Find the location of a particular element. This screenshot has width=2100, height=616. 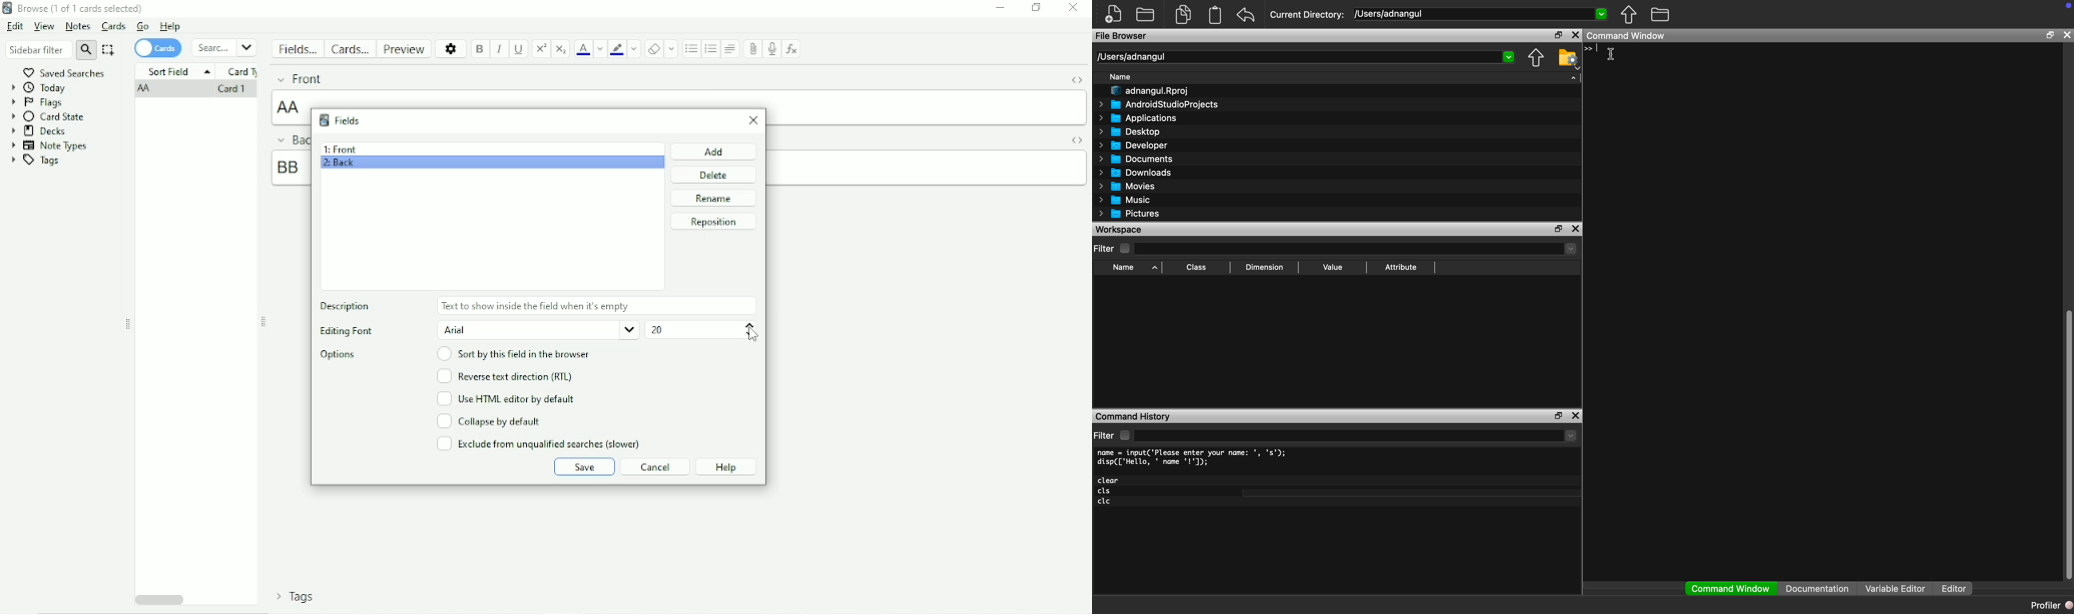

Horizontal scrollbar is located at coordinates (160, 598).